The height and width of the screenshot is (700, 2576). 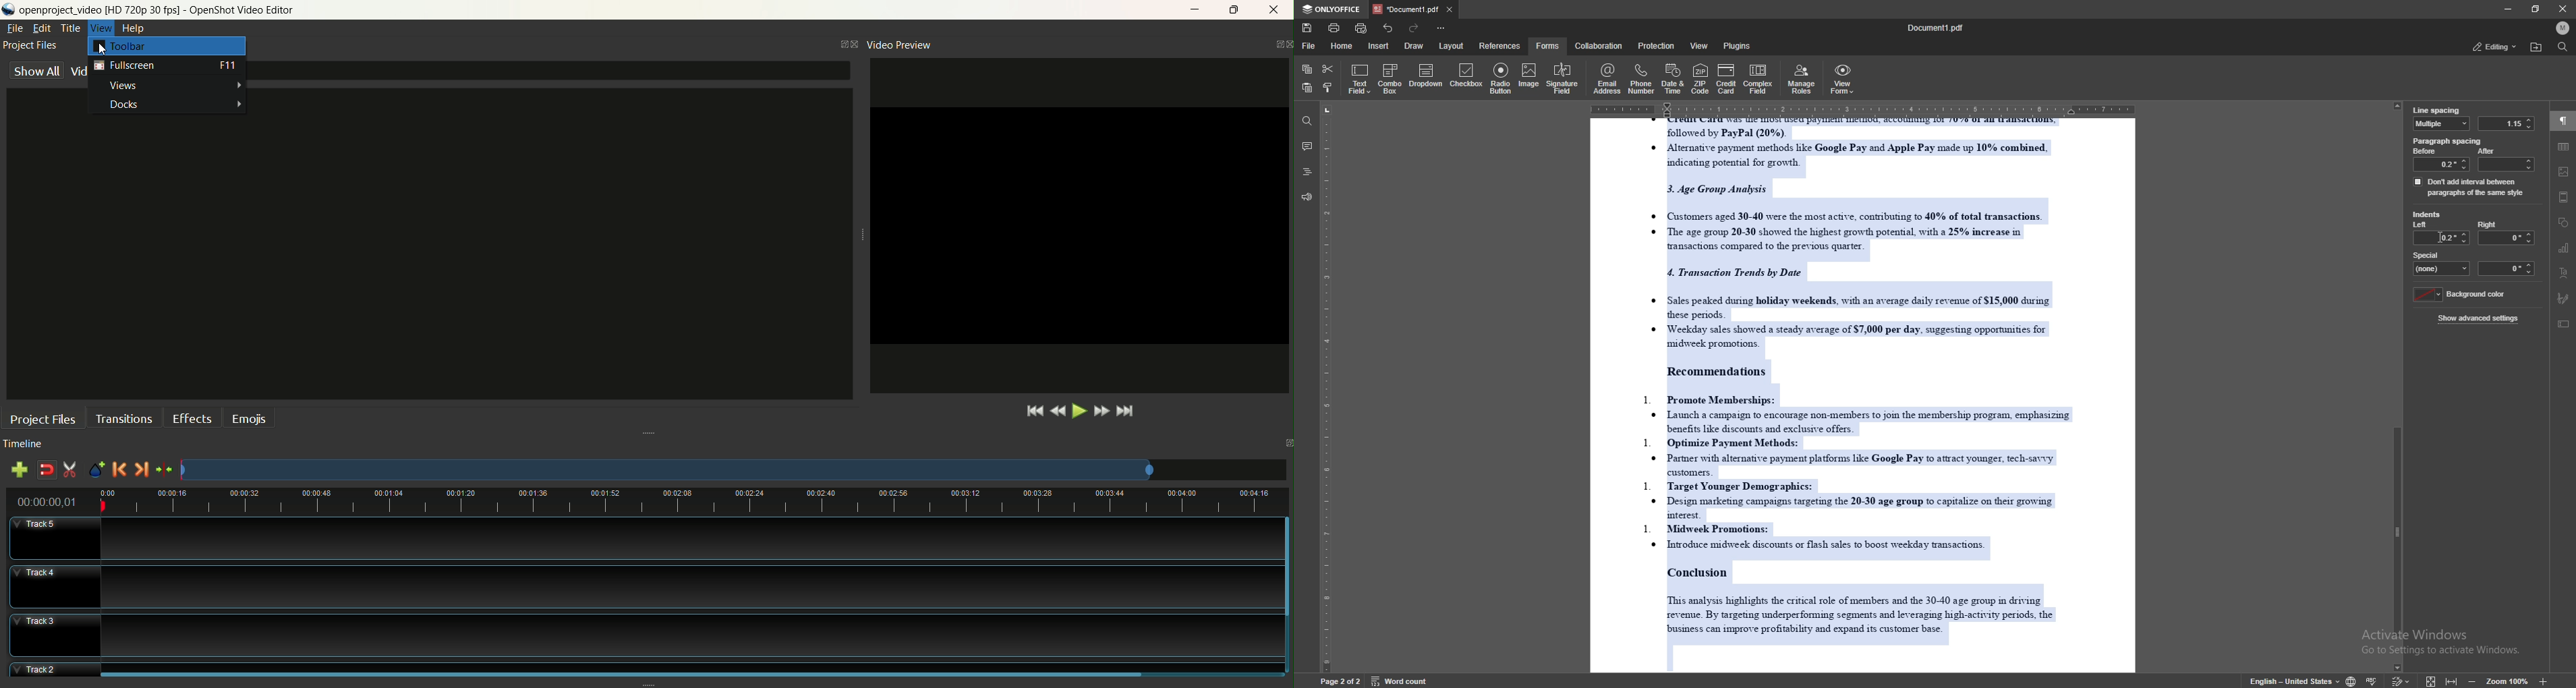 What do you see at coordinates (2563, 273) in the screenshot?
I see `text art` at bounding box center [2563, 273].